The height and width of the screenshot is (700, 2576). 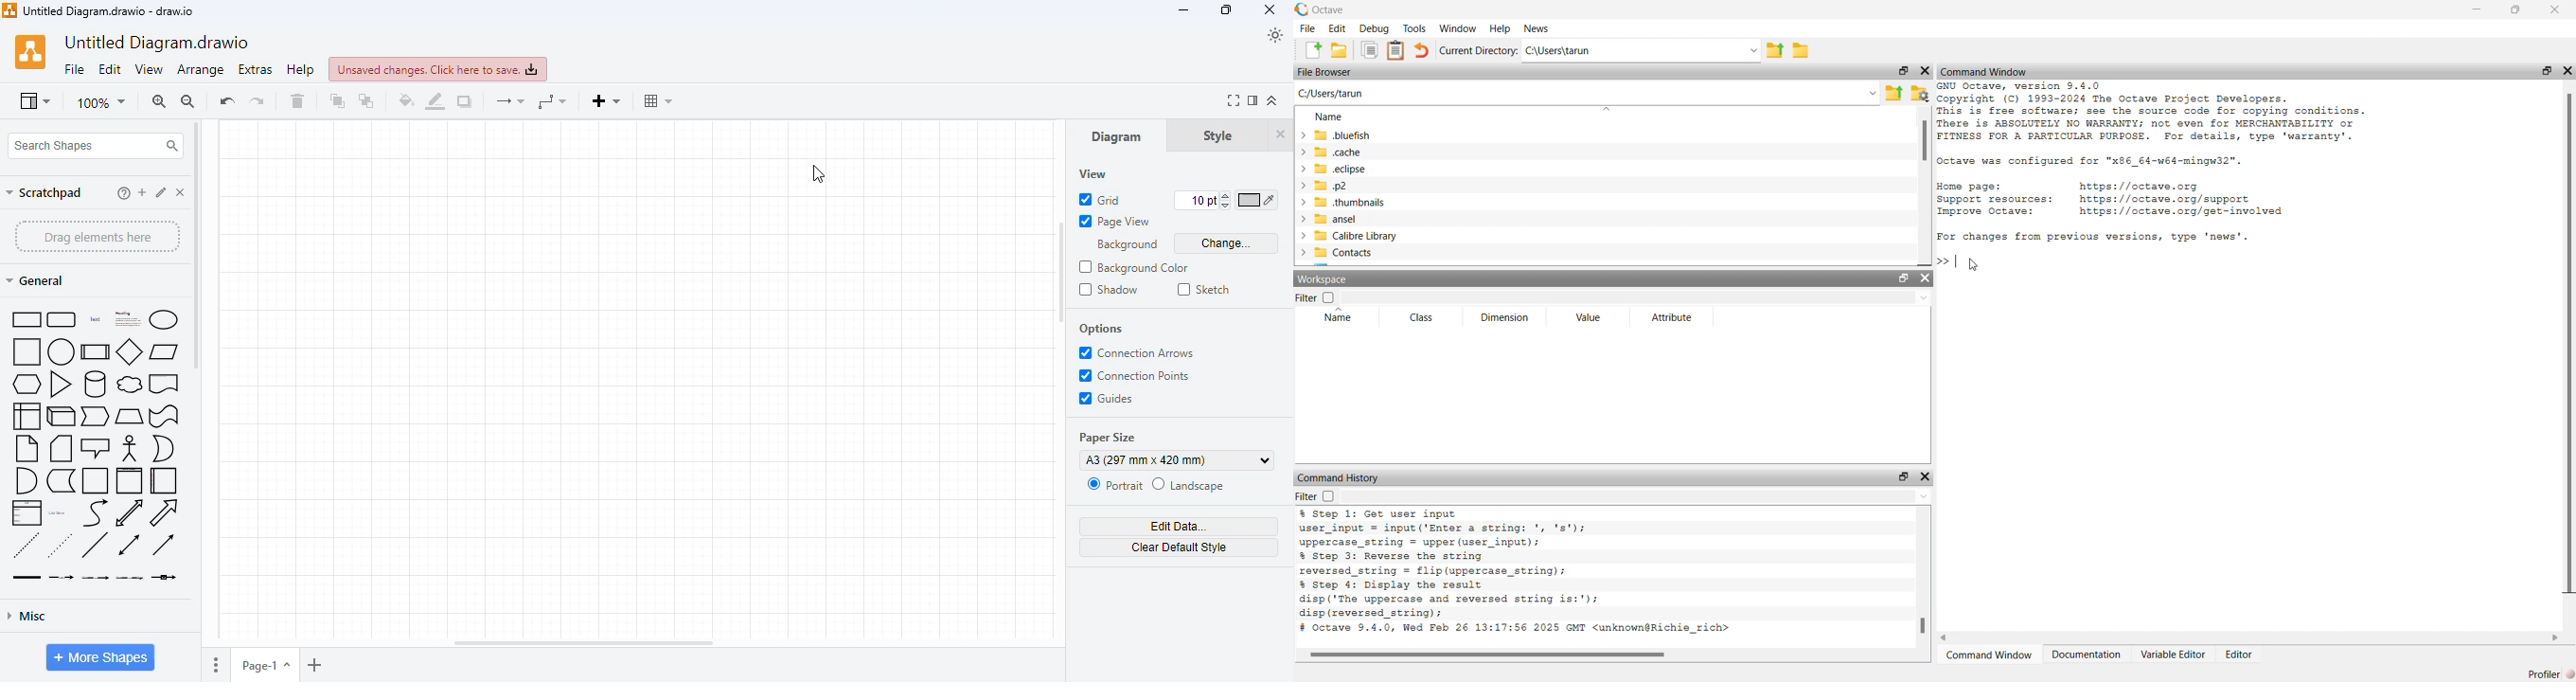 I want to click on triangle, so click(x=61, y=384).